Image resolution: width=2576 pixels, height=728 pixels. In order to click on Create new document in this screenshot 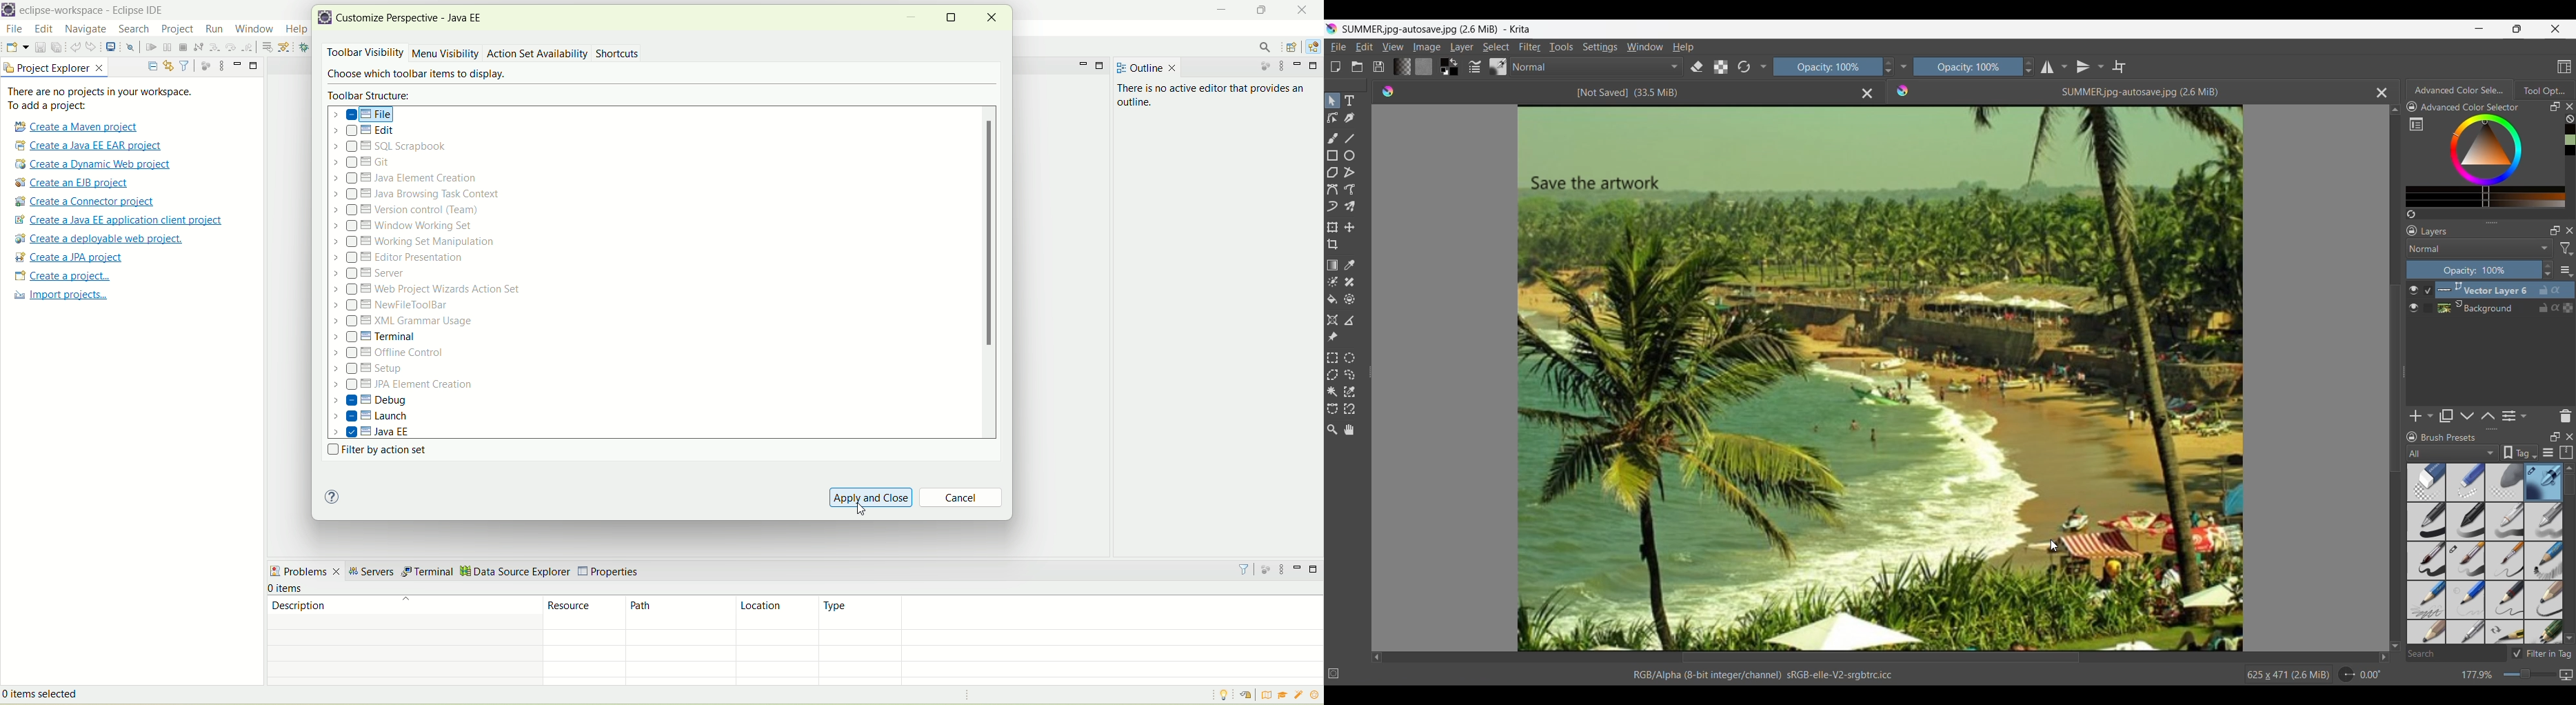, I will do `click(1336, 67)`.